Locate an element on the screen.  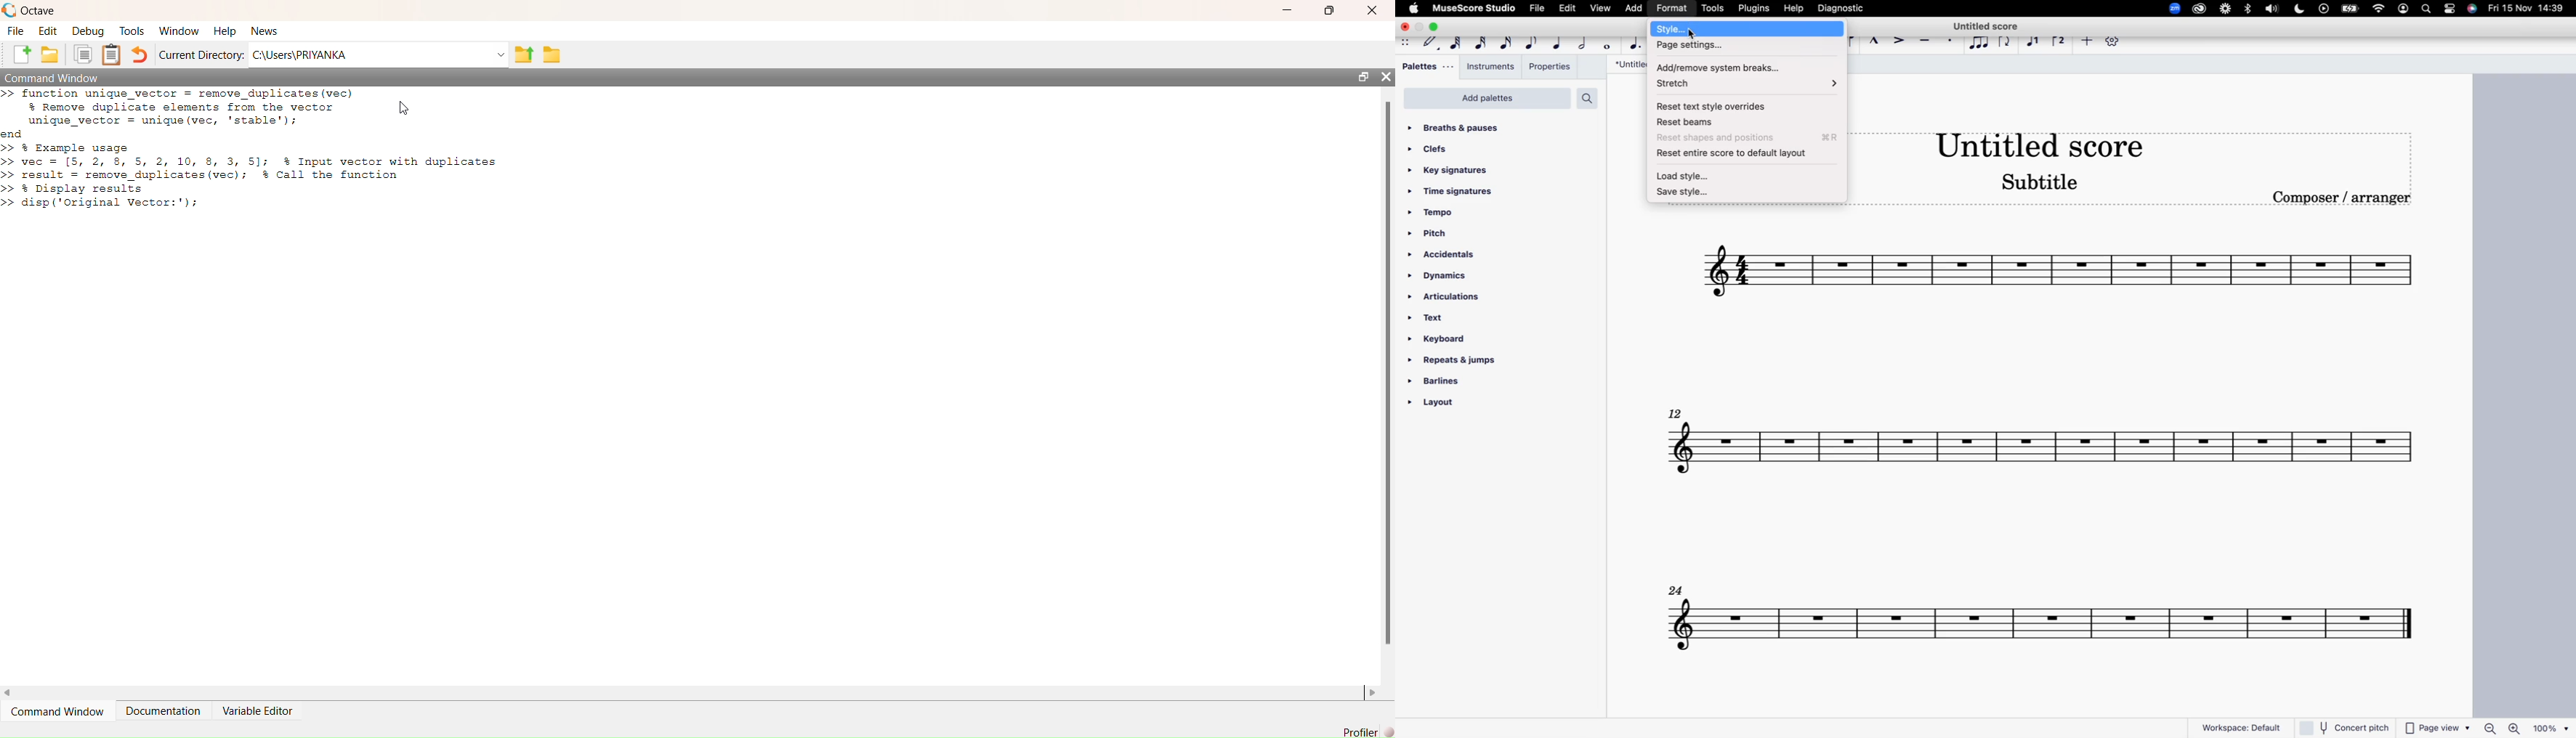
save style is located at coordinates (1738, 193).